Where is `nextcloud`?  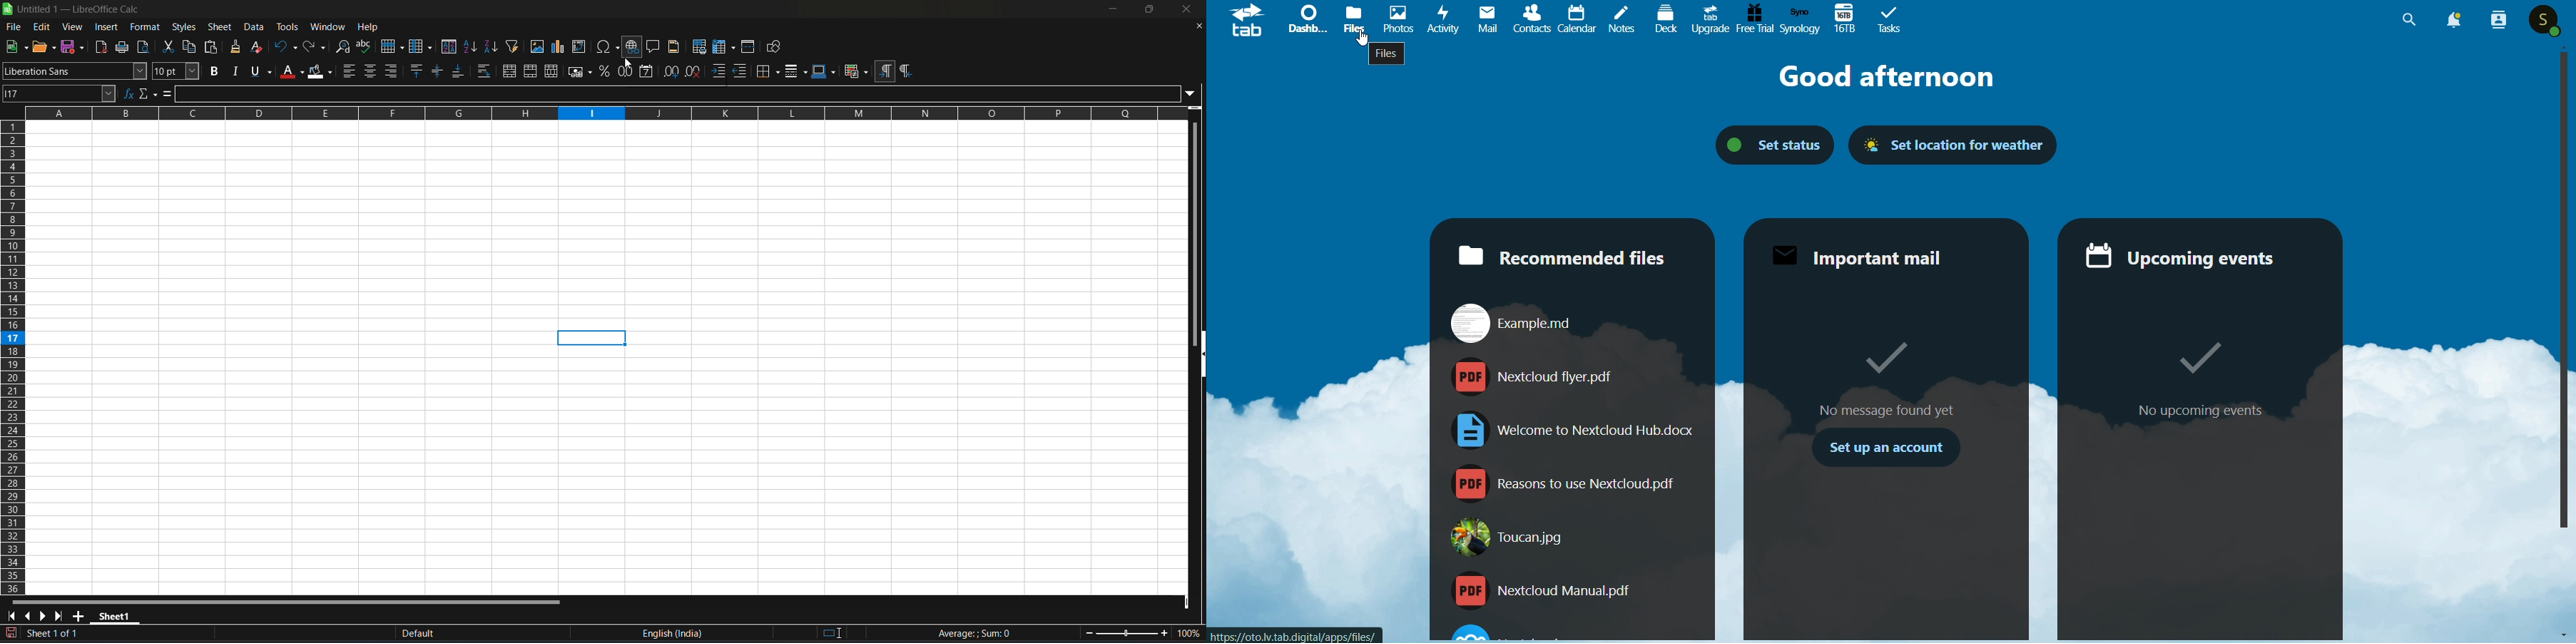
nextcloud is located at coordinates (1543, 591).